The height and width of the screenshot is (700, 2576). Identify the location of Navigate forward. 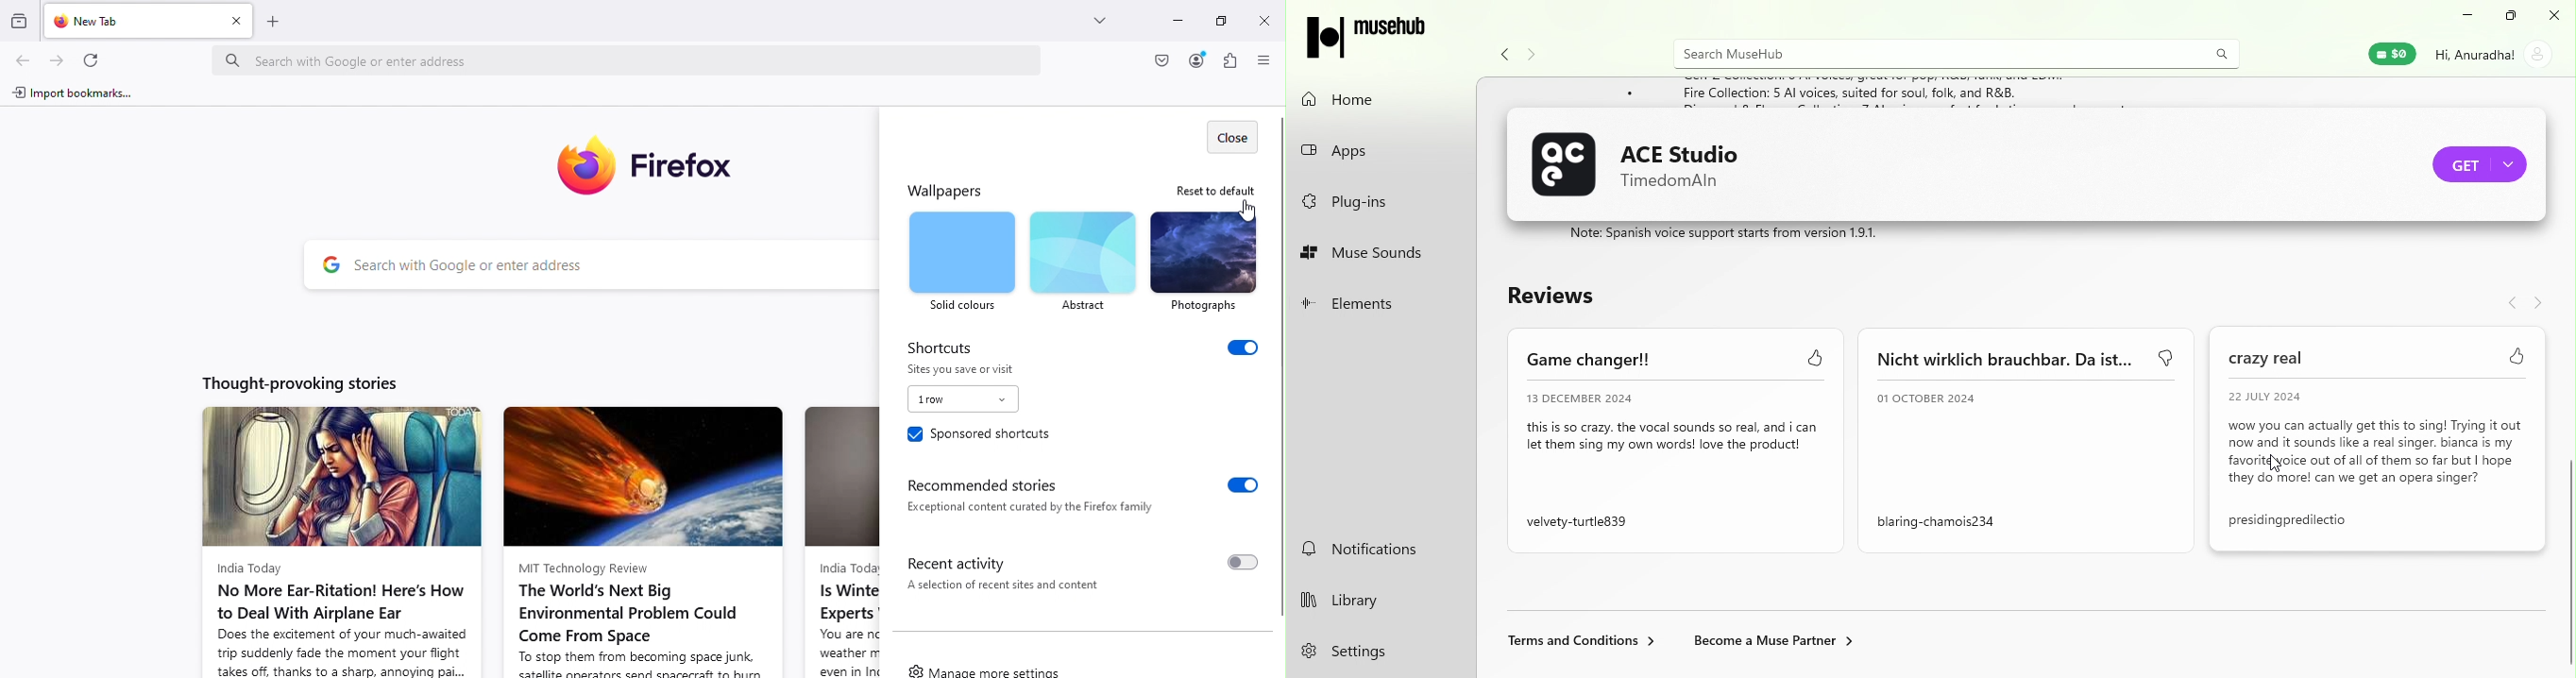
(2539, 304).